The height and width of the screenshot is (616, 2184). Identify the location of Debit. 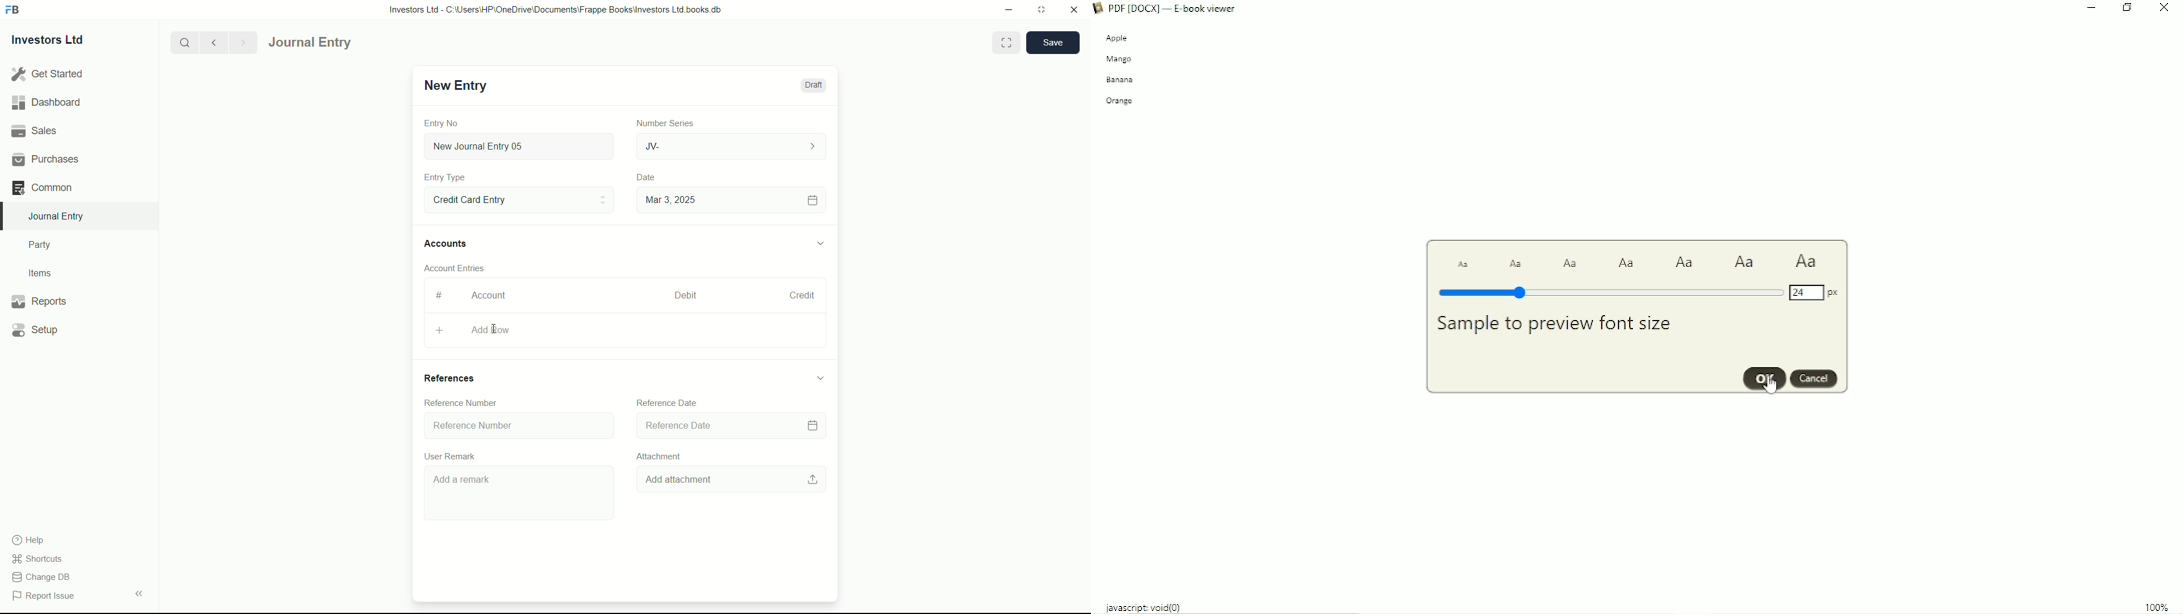
(681, 296).